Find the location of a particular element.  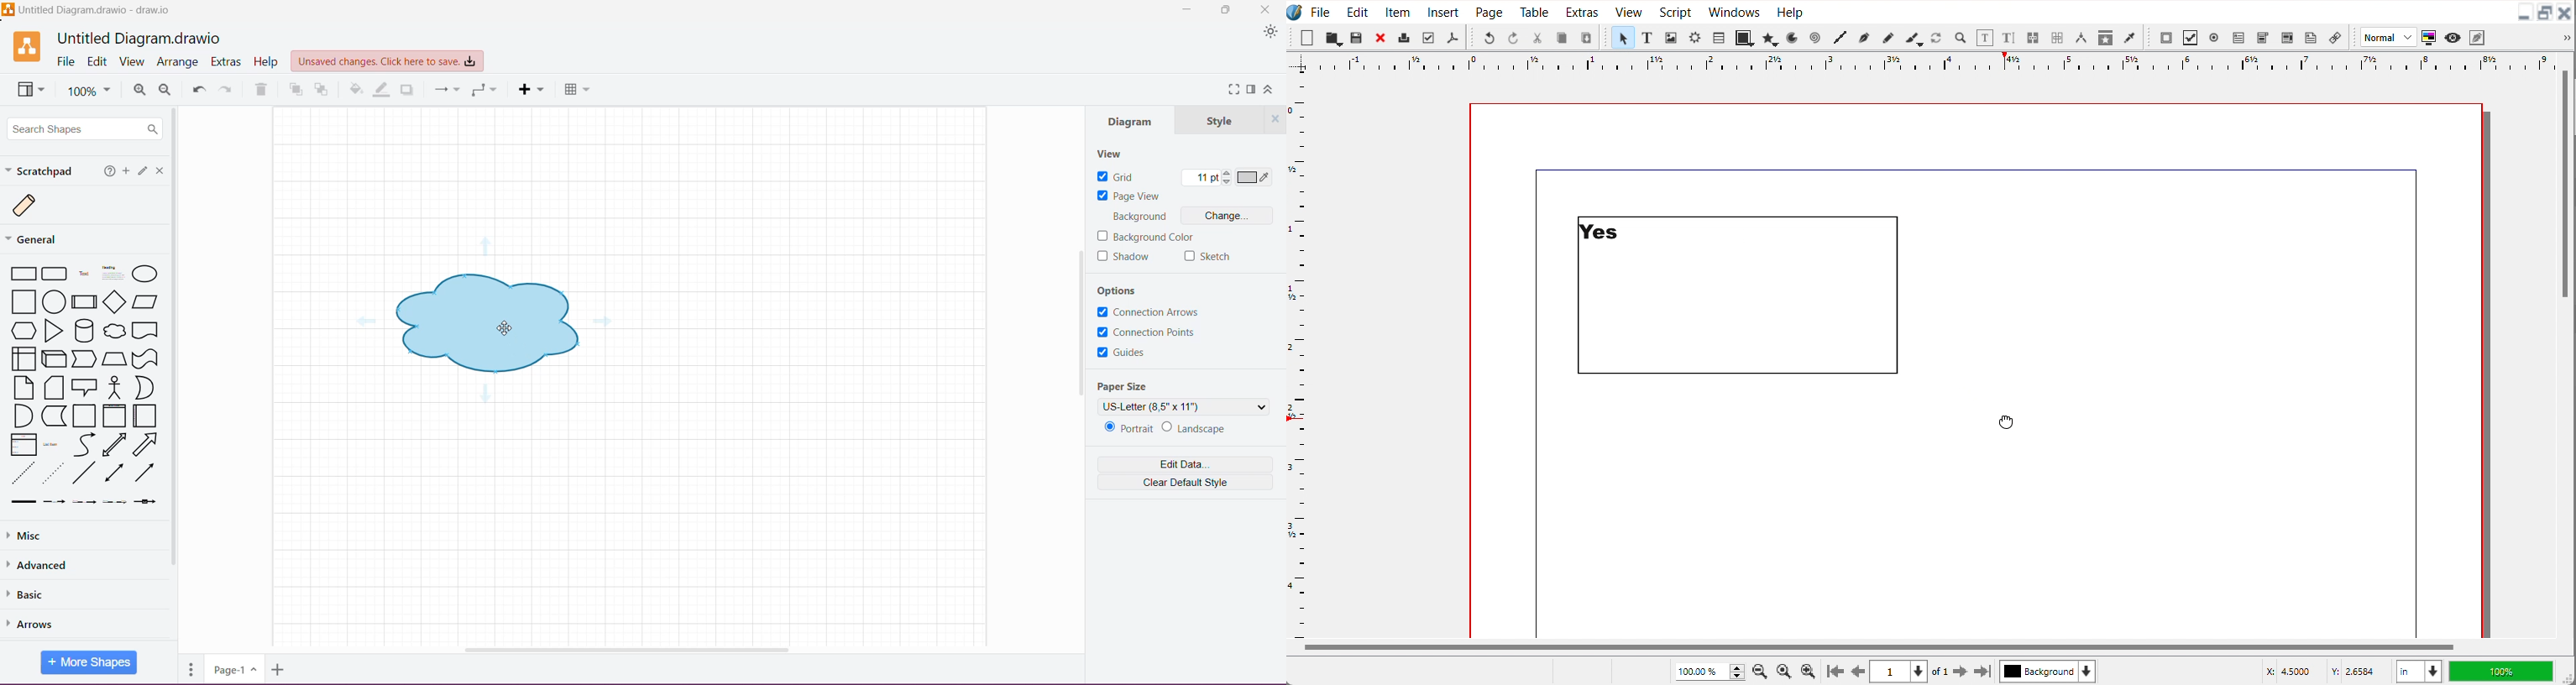

Paste is located at coordinates (1586, 37).